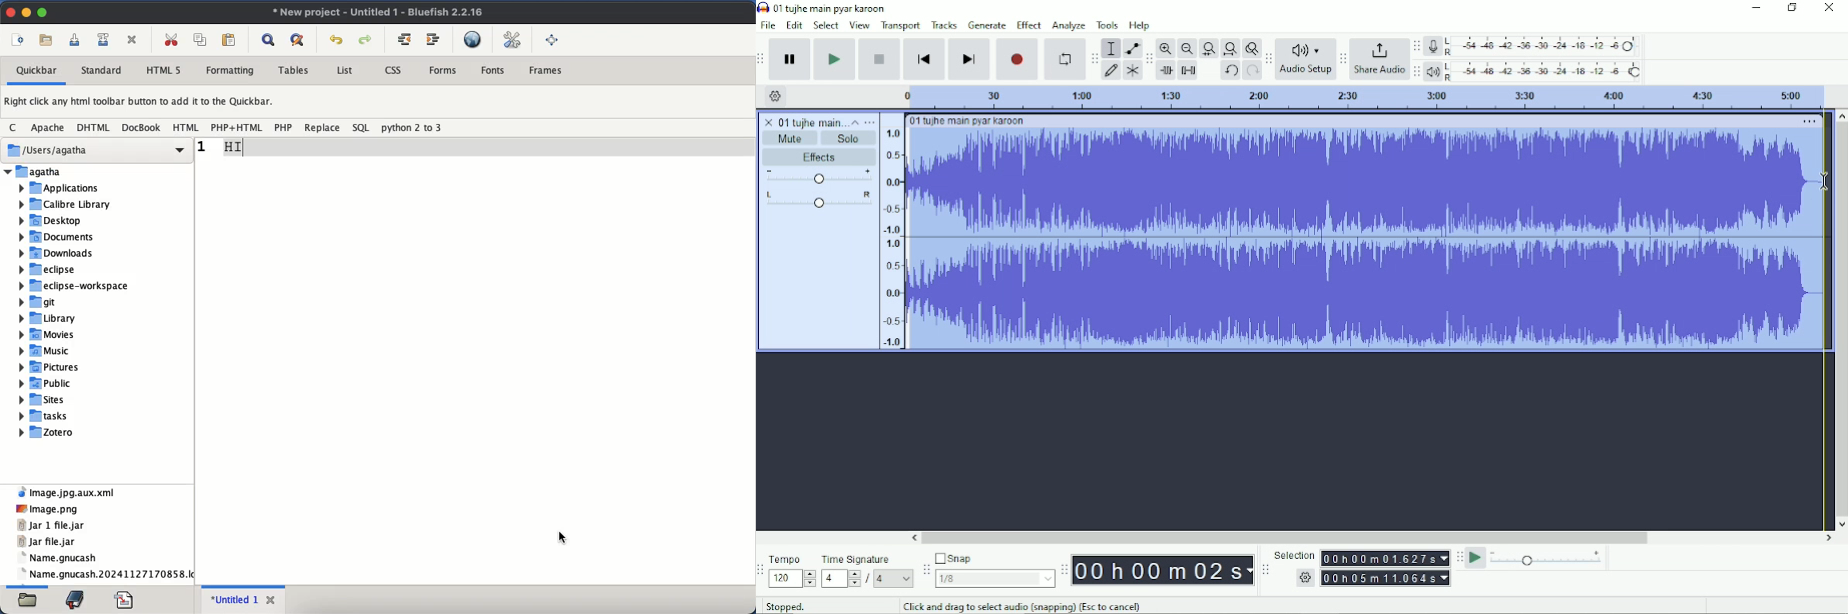 The width and height of the screenshot is (1848, 616). I want to click on Audacity share audio toolbar, so click(1343, 58).